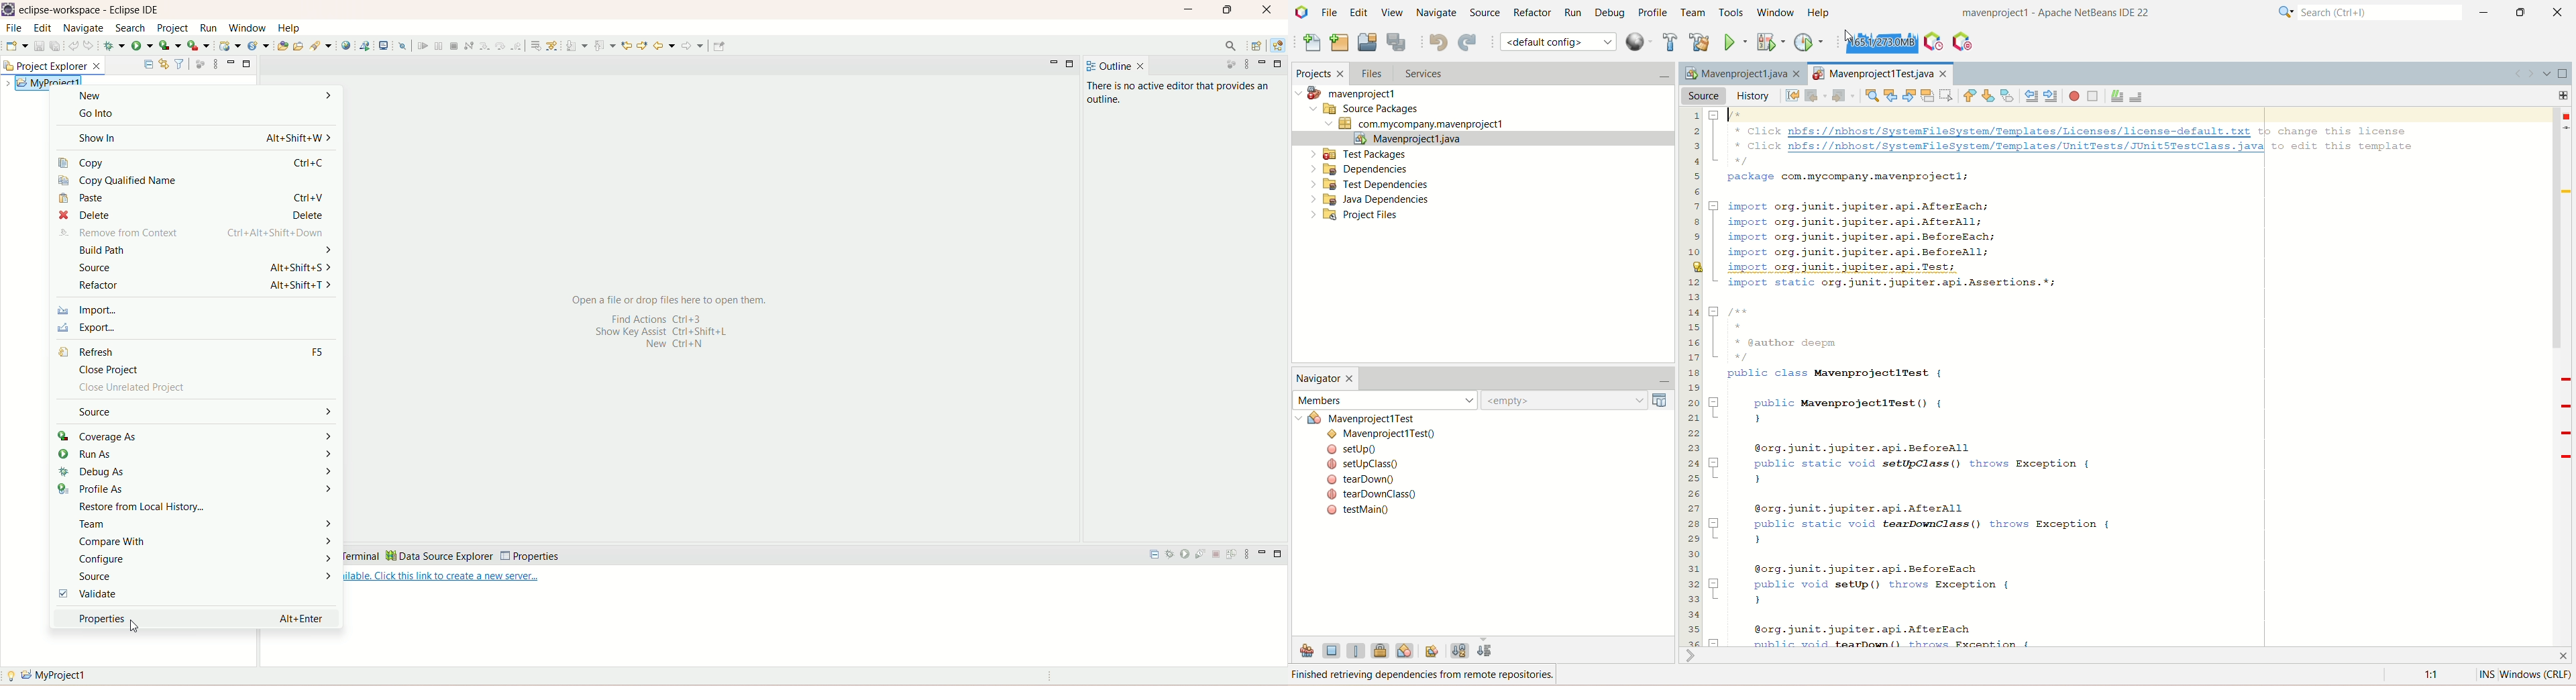 This screenshot has height=700, width=2576. What do you see at coordinates (1071, 63) in the screenshot?
I see `maximize` at bounding box center [1071, 63].